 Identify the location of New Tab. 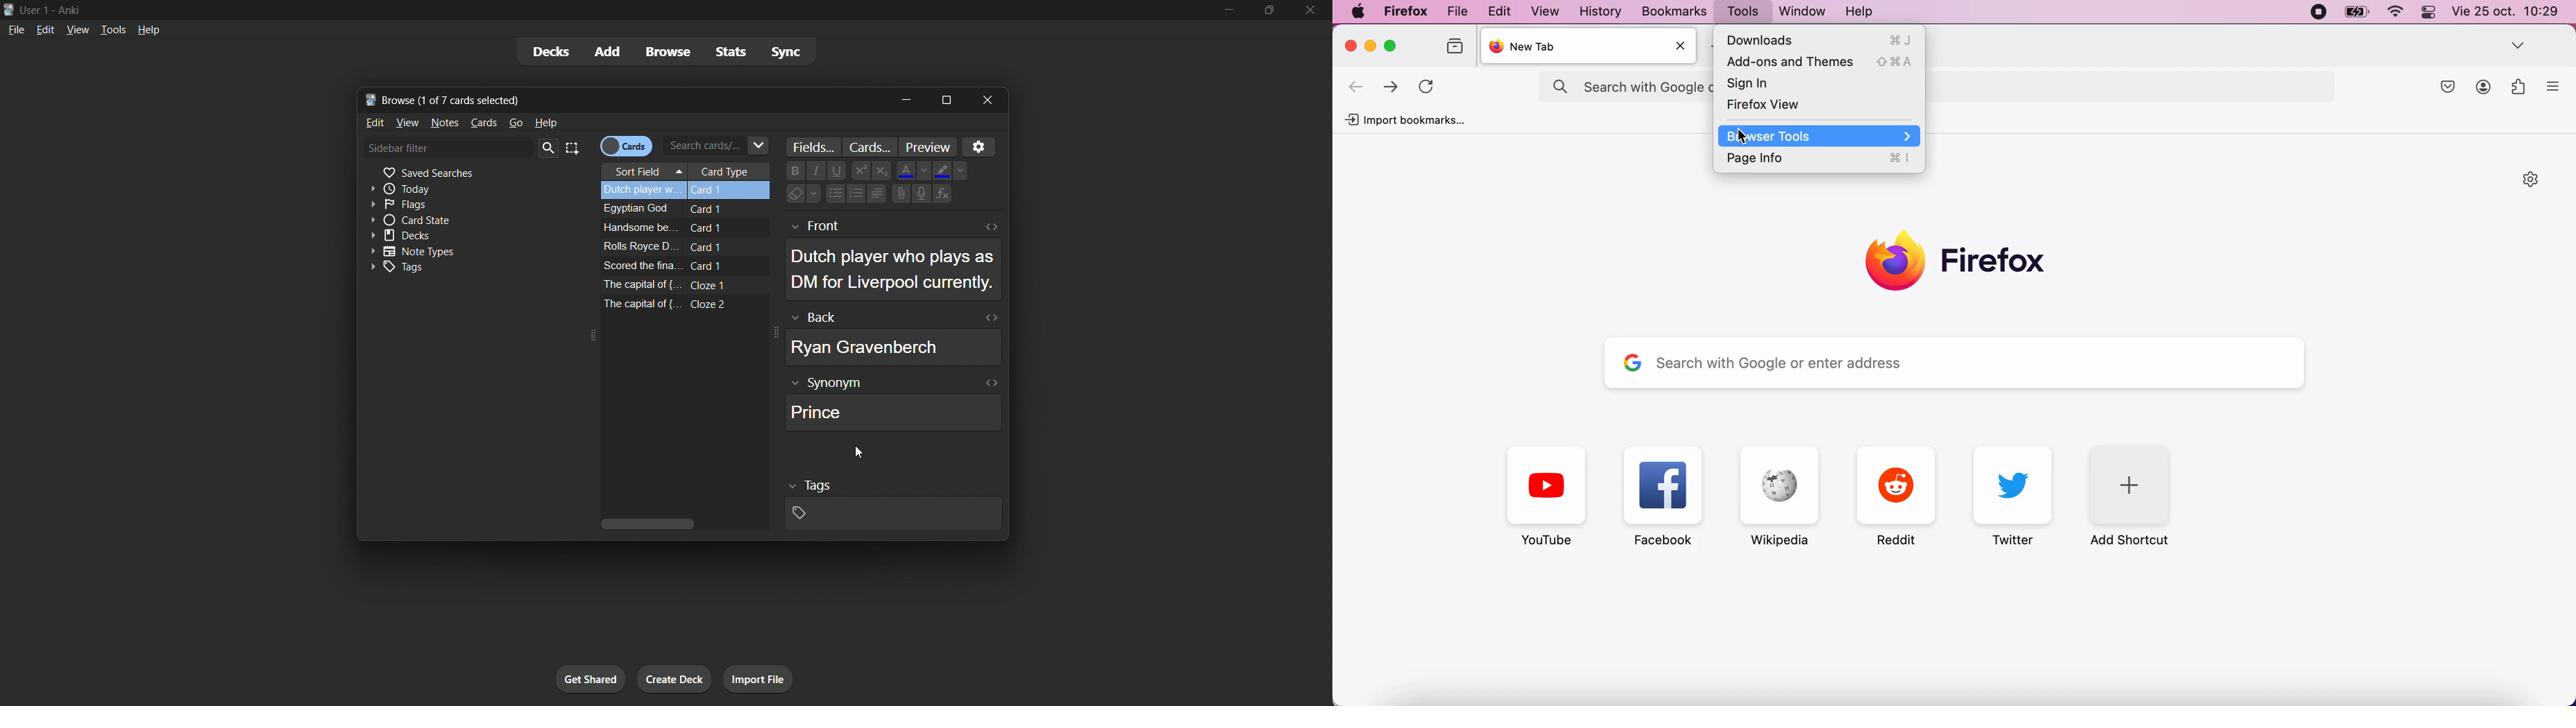
(1591, 45).